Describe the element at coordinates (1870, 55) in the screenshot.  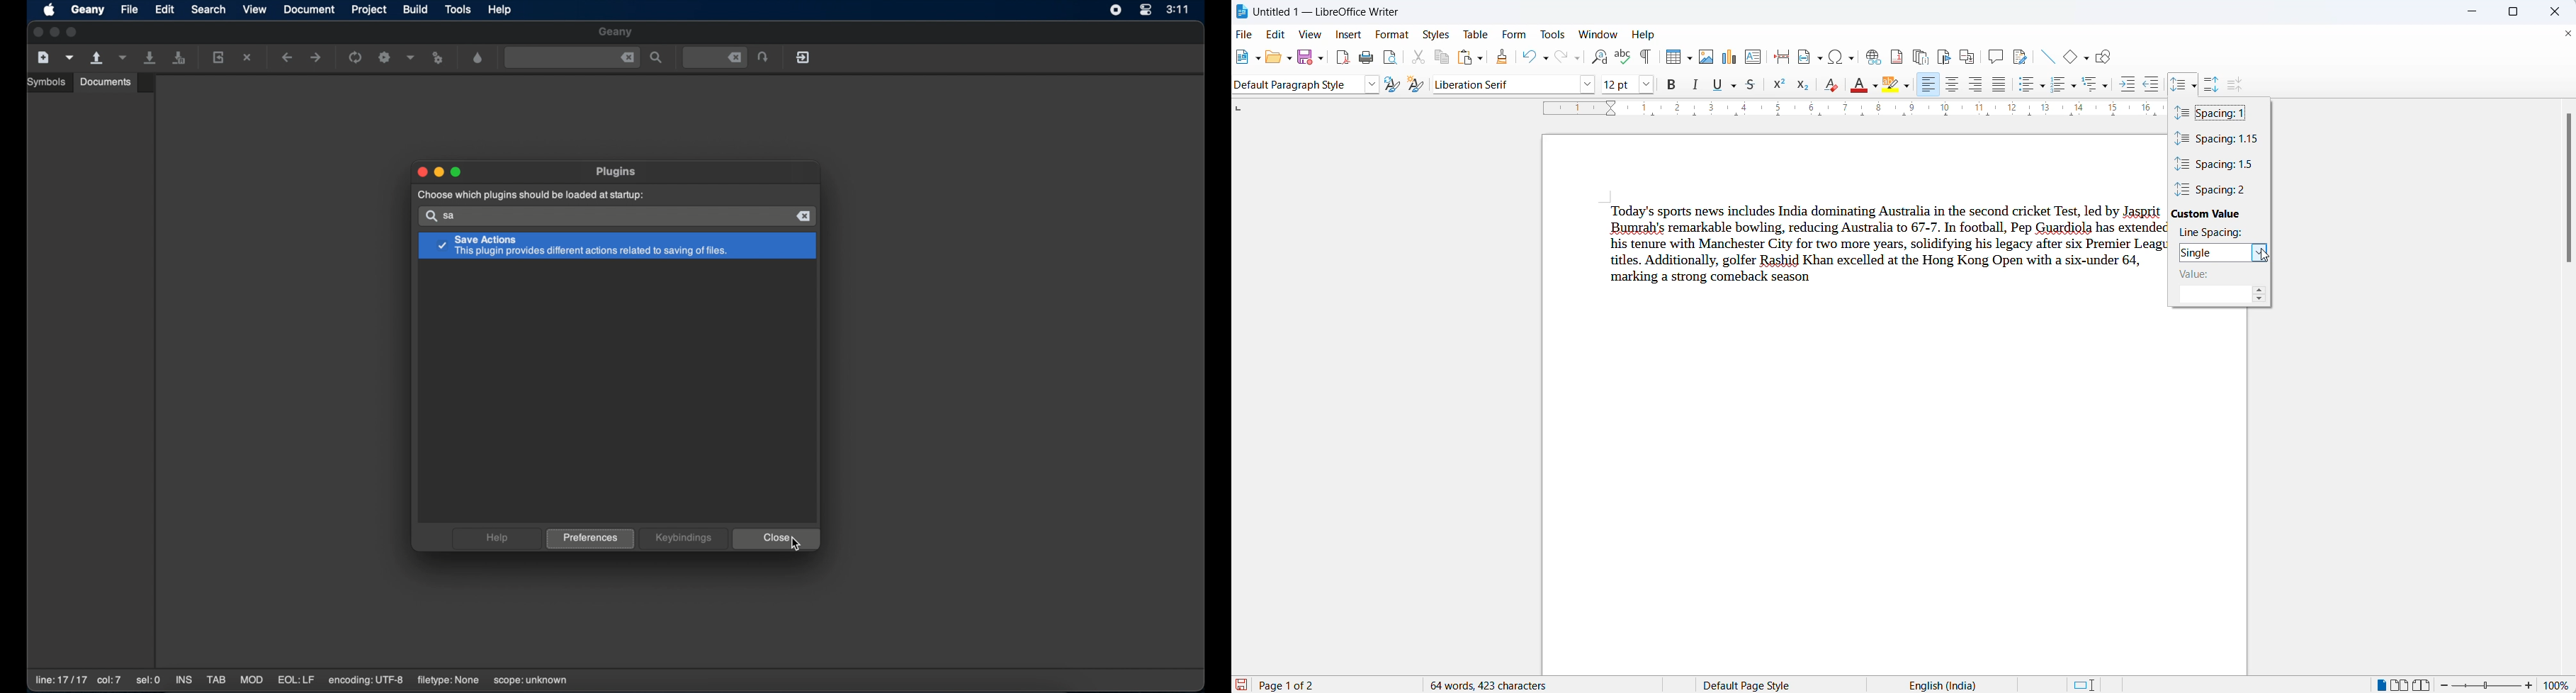
I see `insert hyperlink` at that location.